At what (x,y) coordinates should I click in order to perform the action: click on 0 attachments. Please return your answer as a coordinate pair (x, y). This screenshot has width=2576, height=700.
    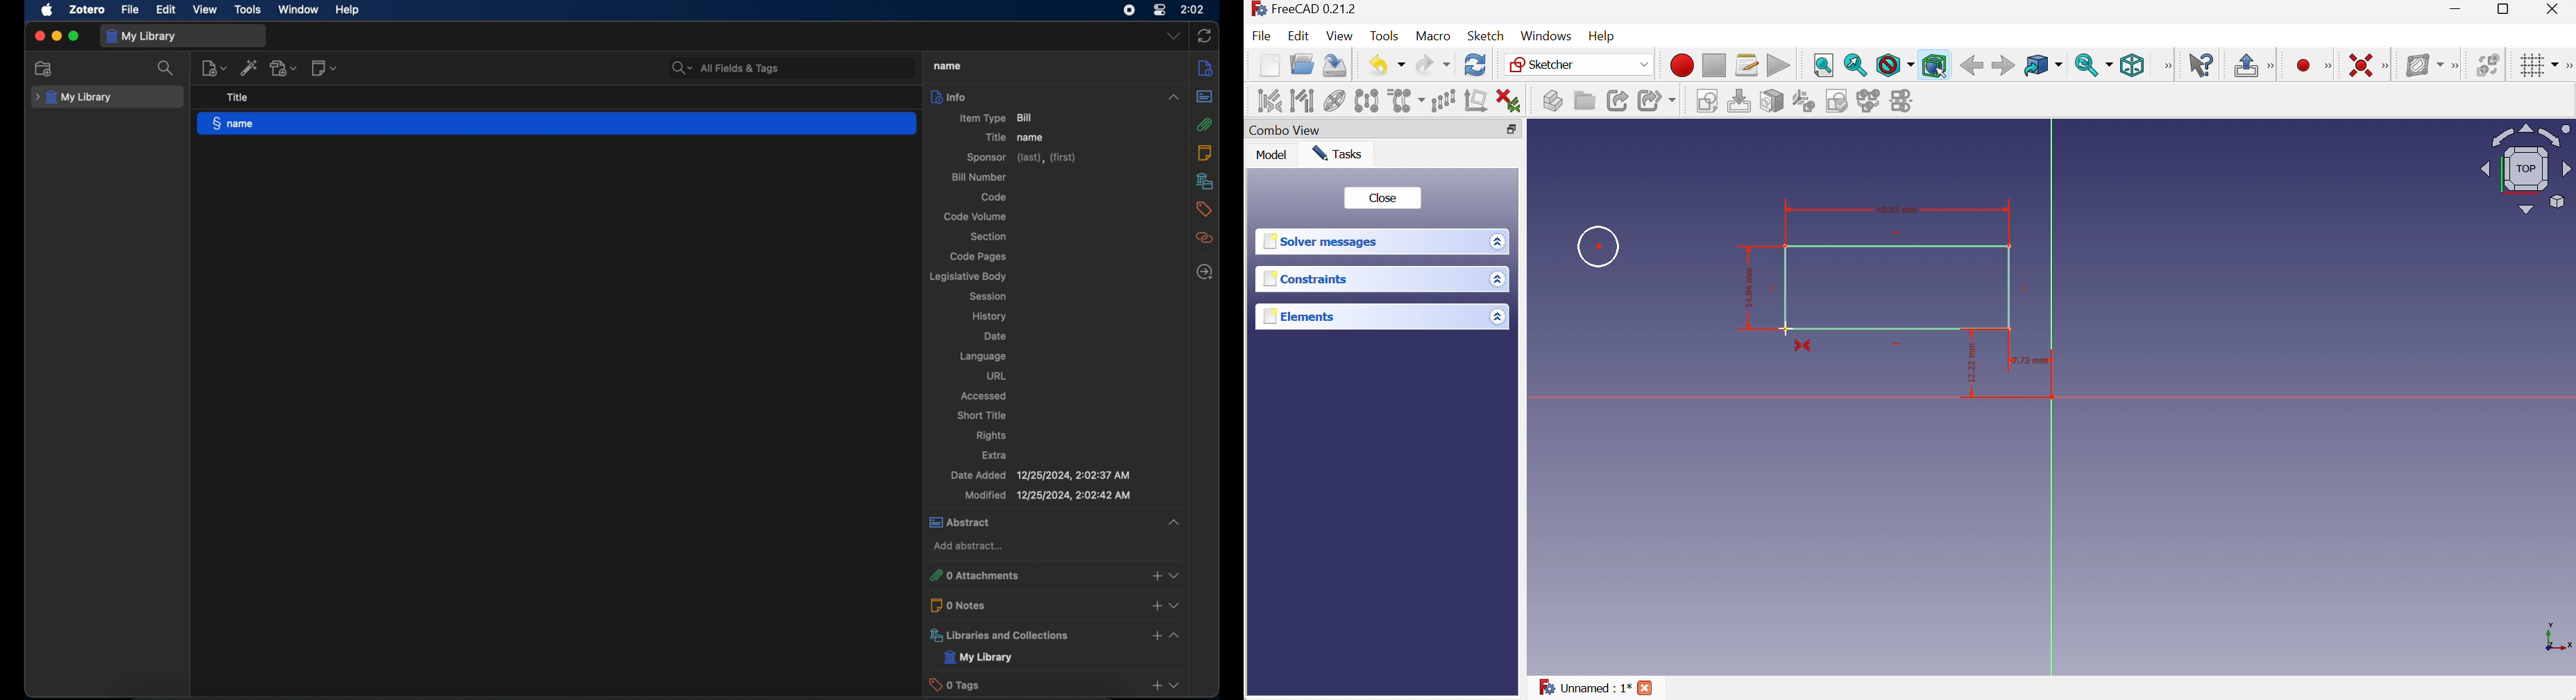
    Looking at the image, I should click on (1053, 576).